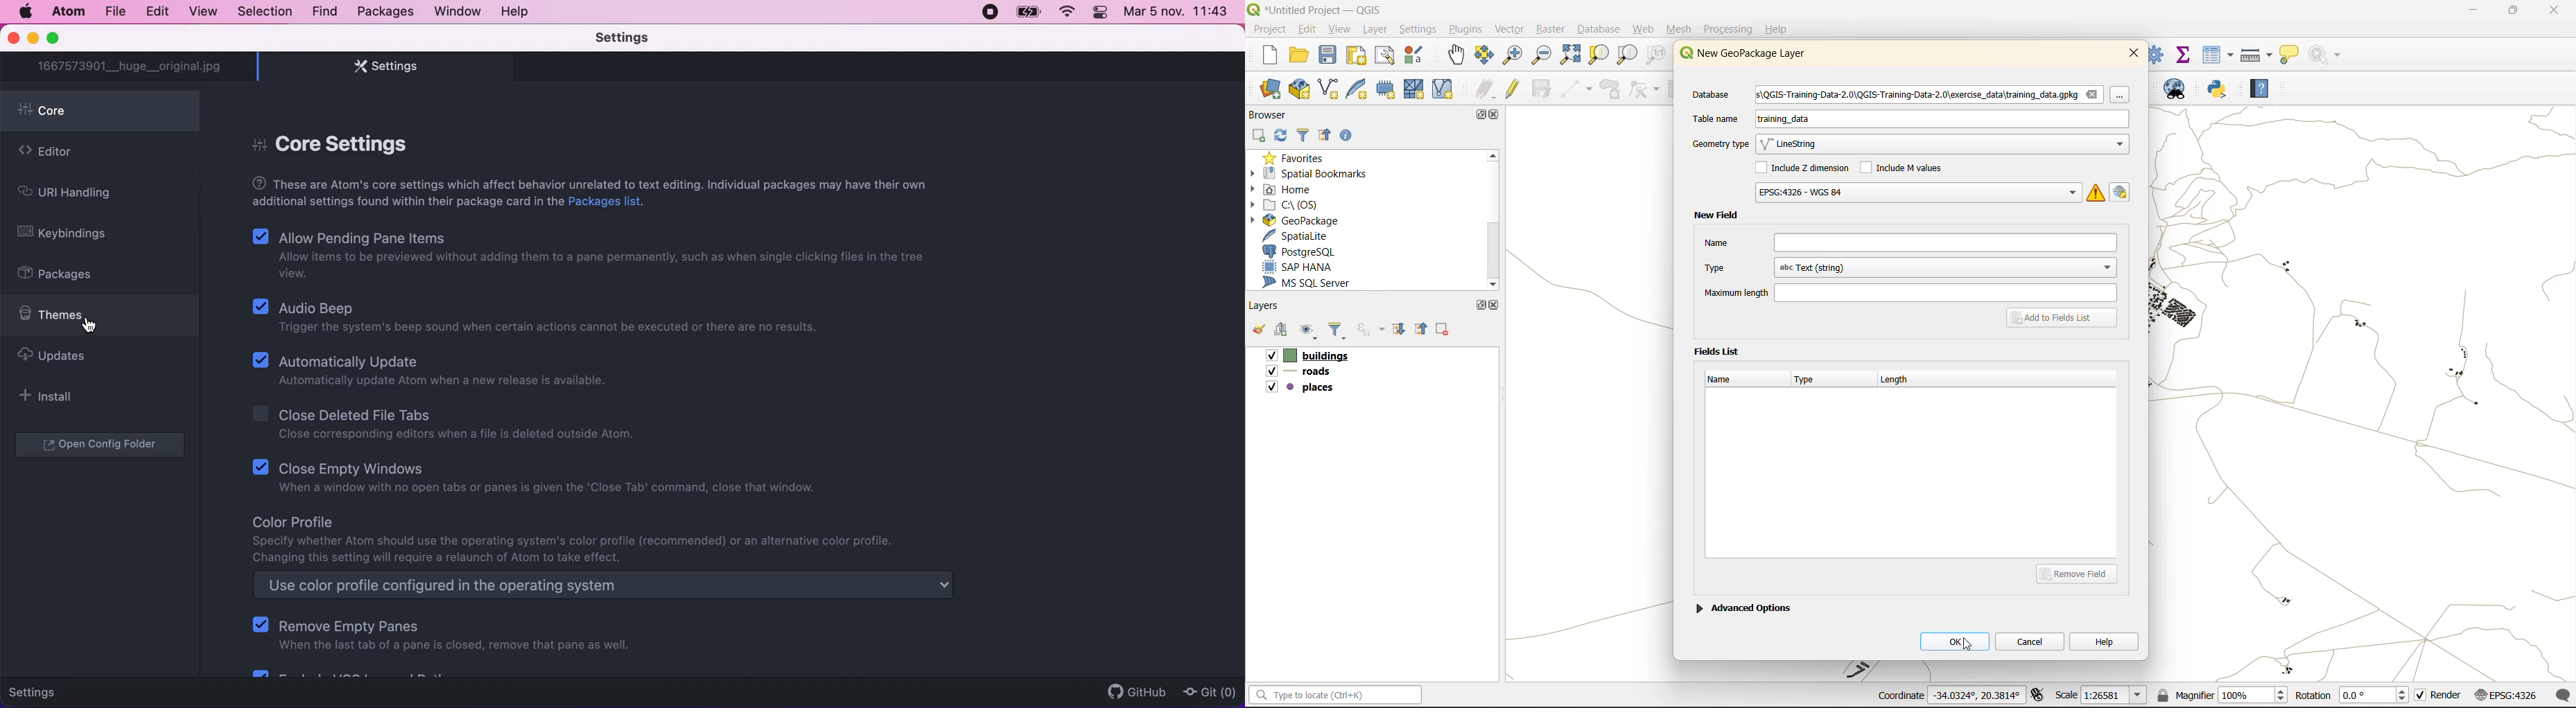  What do you see at coordinates (27, 11) in the screenshot?
I see `Mac logo` at bounding box center [27, 11].